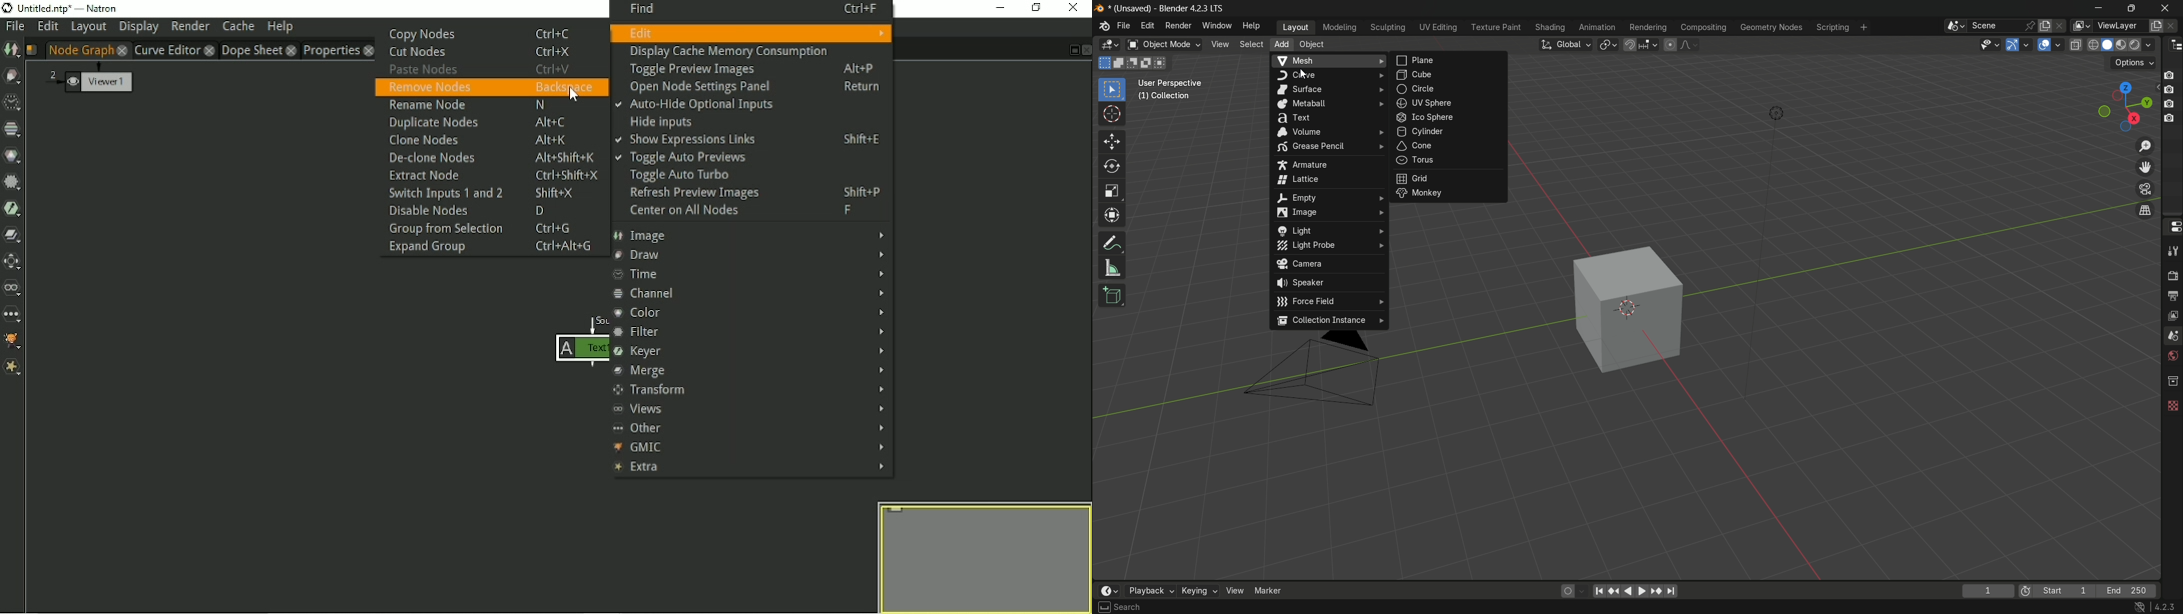 This screenshot has height=616, width=2184. What do you see at coordinates (121, 50) in the screenshot?
I see `close` at bounding box center [121, 50].